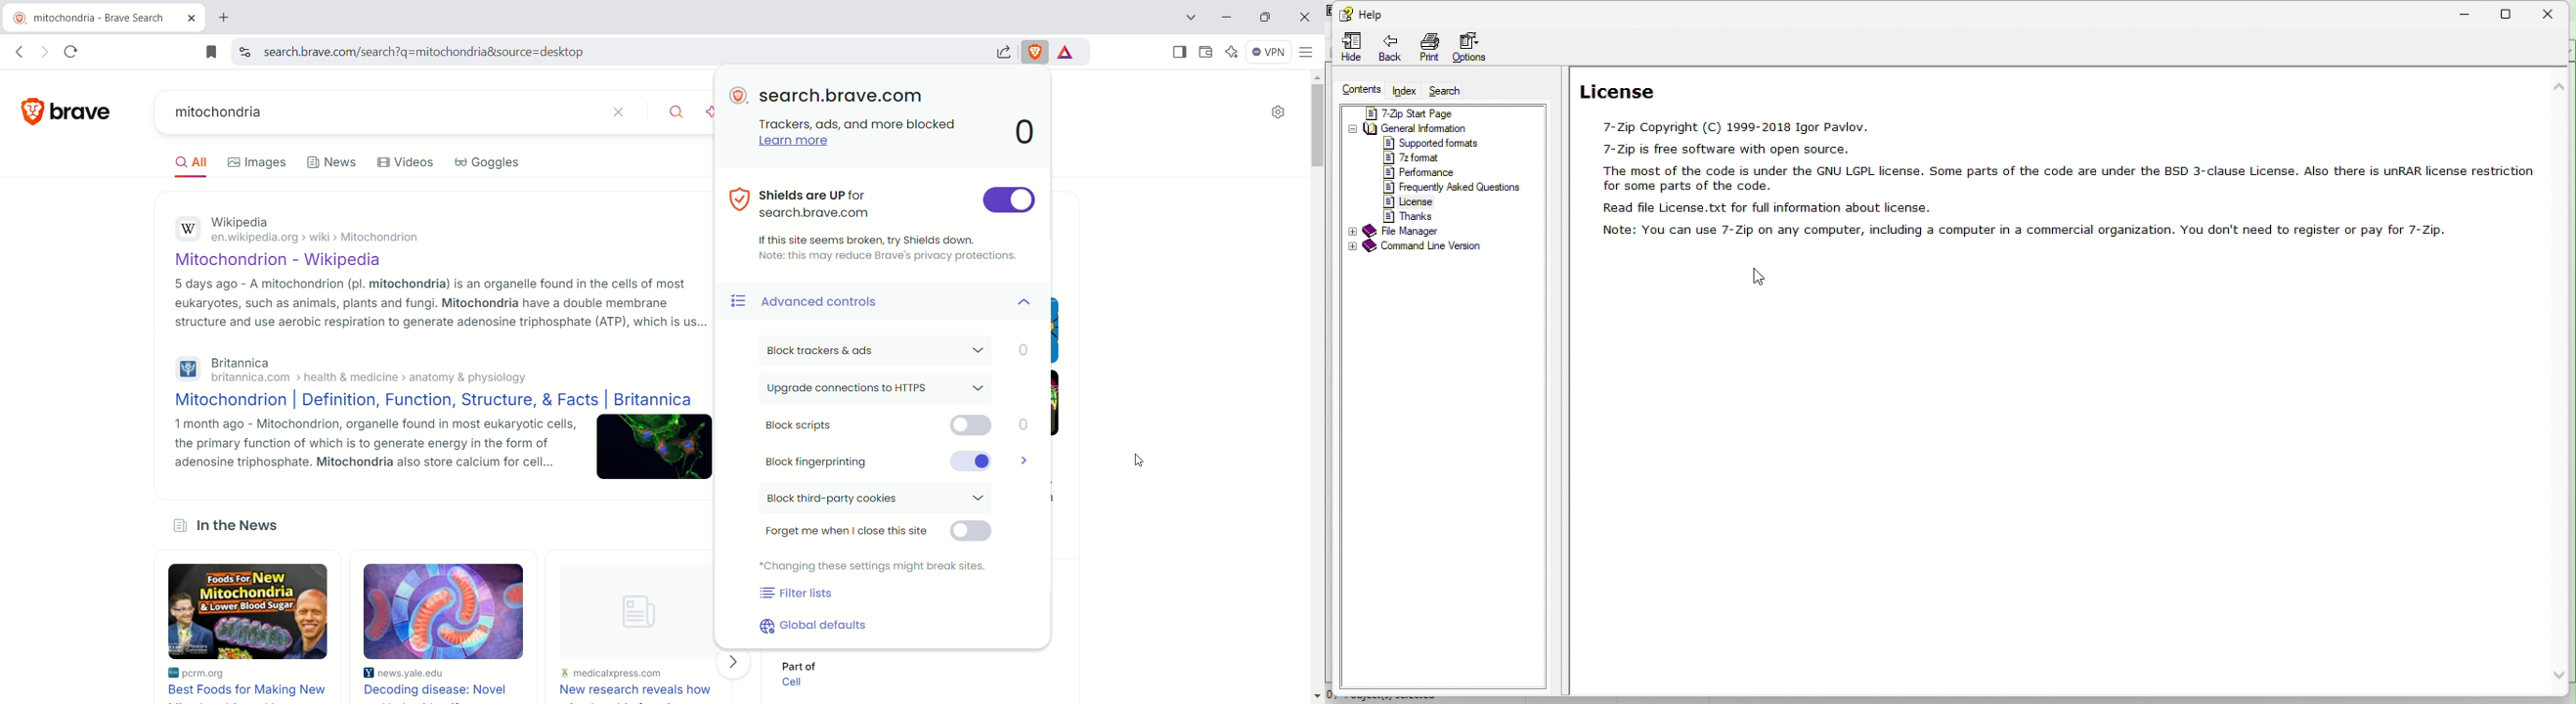 This screenshot has height=728, width=2576. Describe the element at coordinates (1433, 143) in the screenshot. I see `supported formats` at that location.